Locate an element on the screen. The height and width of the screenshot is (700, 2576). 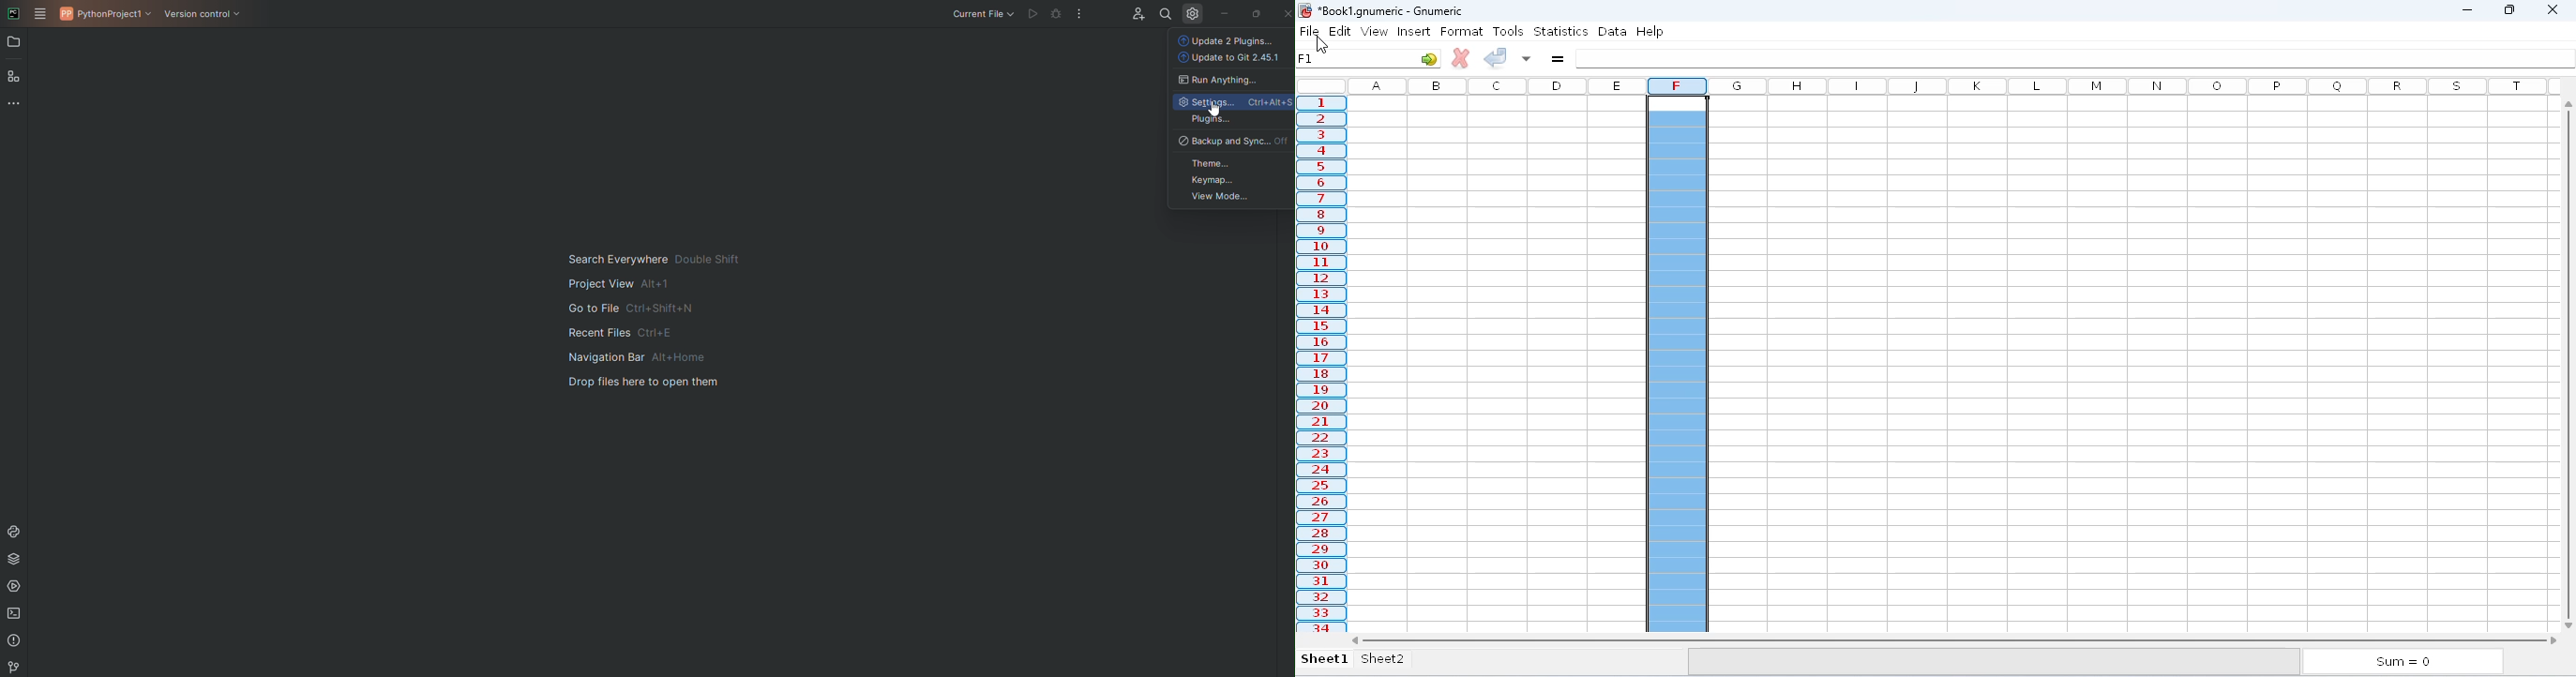
sheet2 is located at coordinates (1383, 659).